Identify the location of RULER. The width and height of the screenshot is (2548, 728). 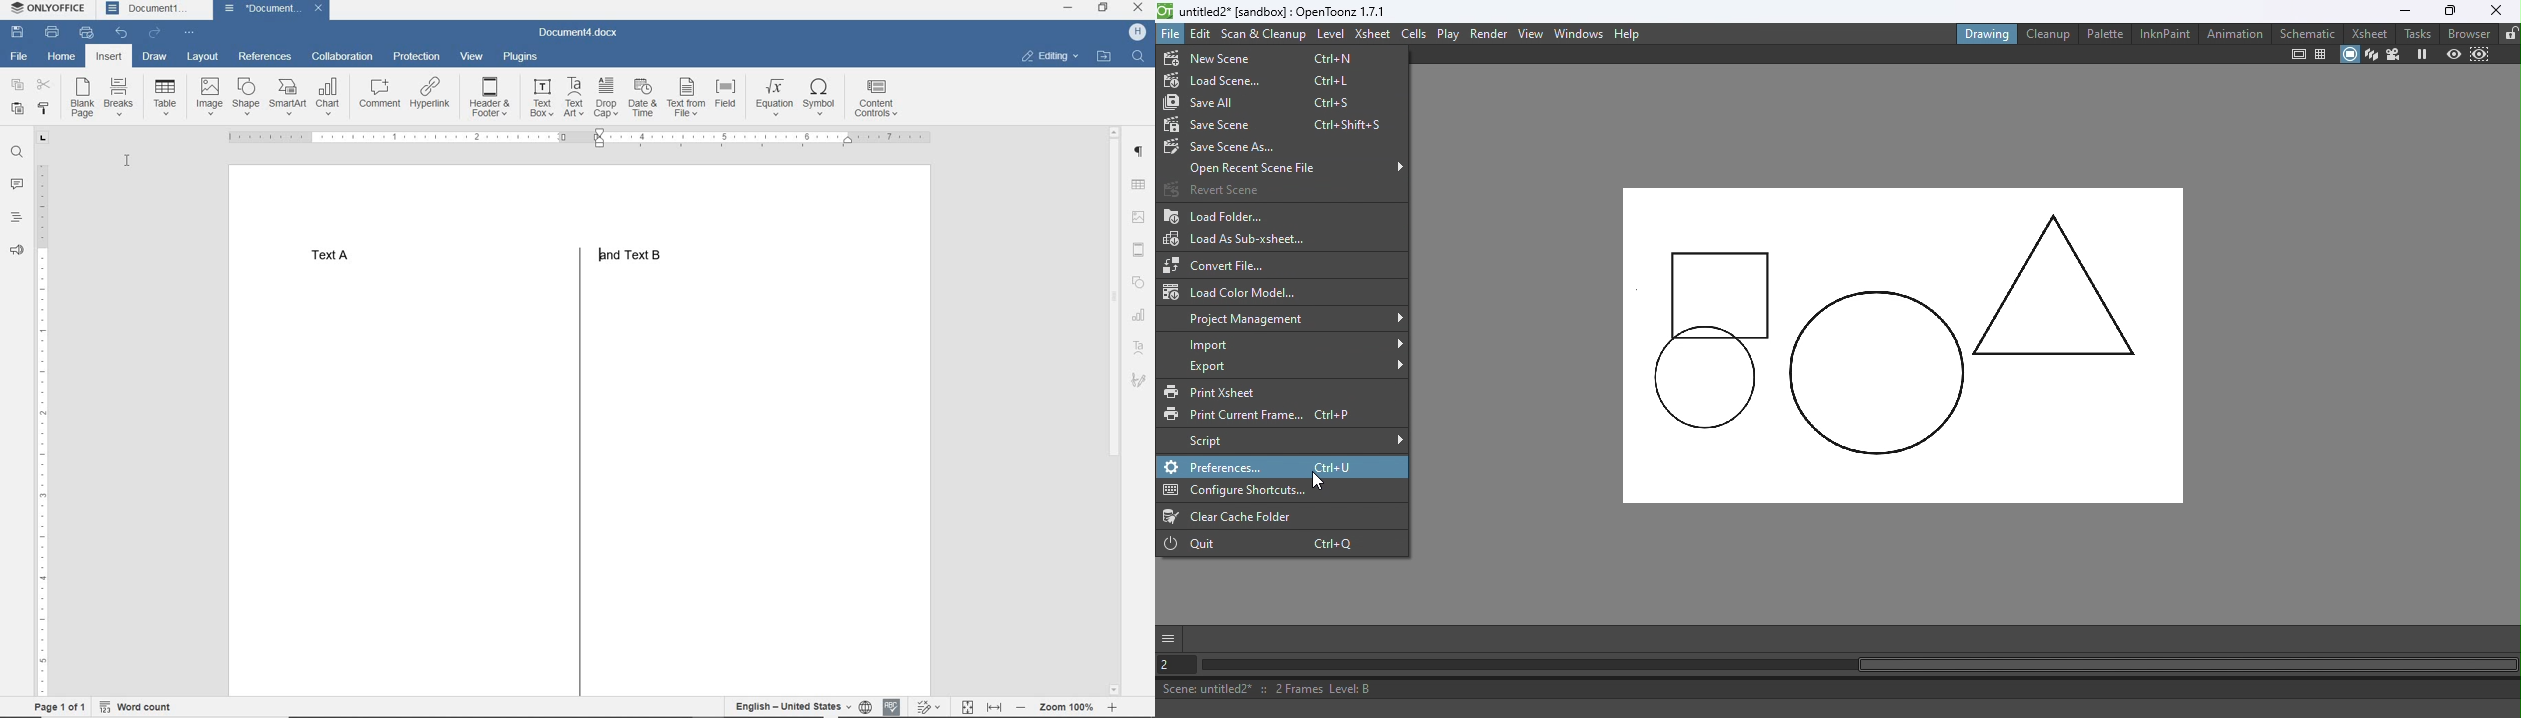
(583, 138).